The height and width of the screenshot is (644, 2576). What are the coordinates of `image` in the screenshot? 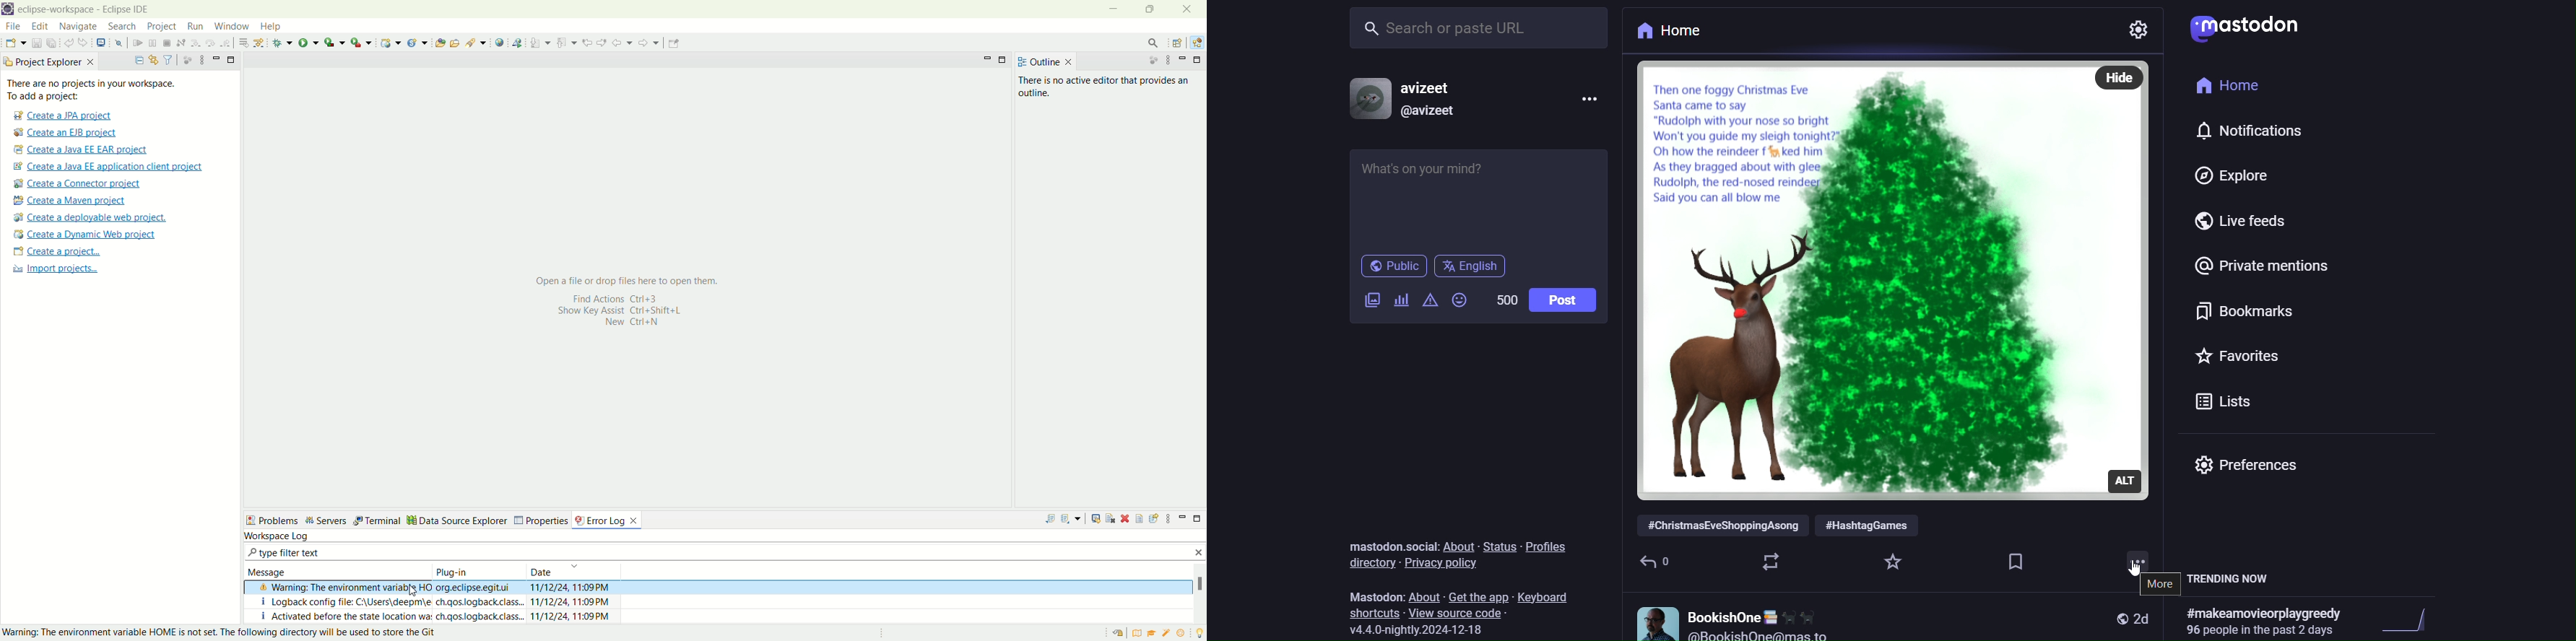 It's located at (1870, 279).